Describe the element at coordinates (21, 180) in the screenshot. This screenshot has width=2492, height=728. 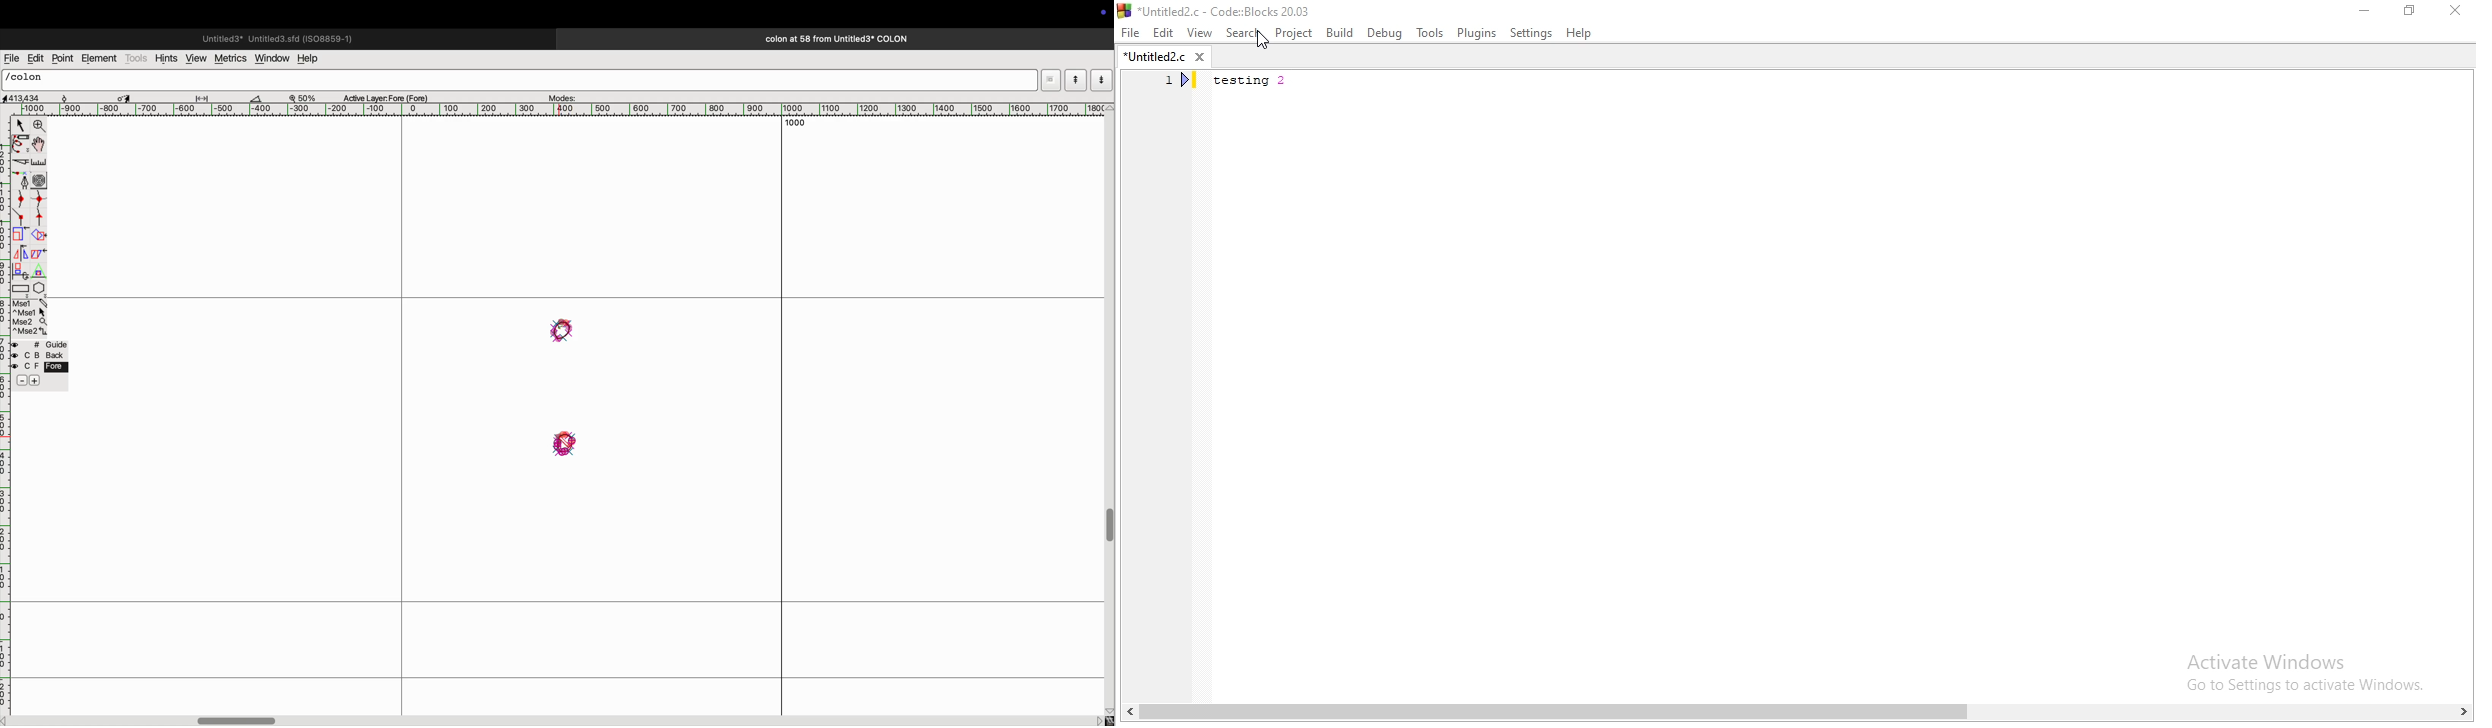
I see `fountain pen` at that location.